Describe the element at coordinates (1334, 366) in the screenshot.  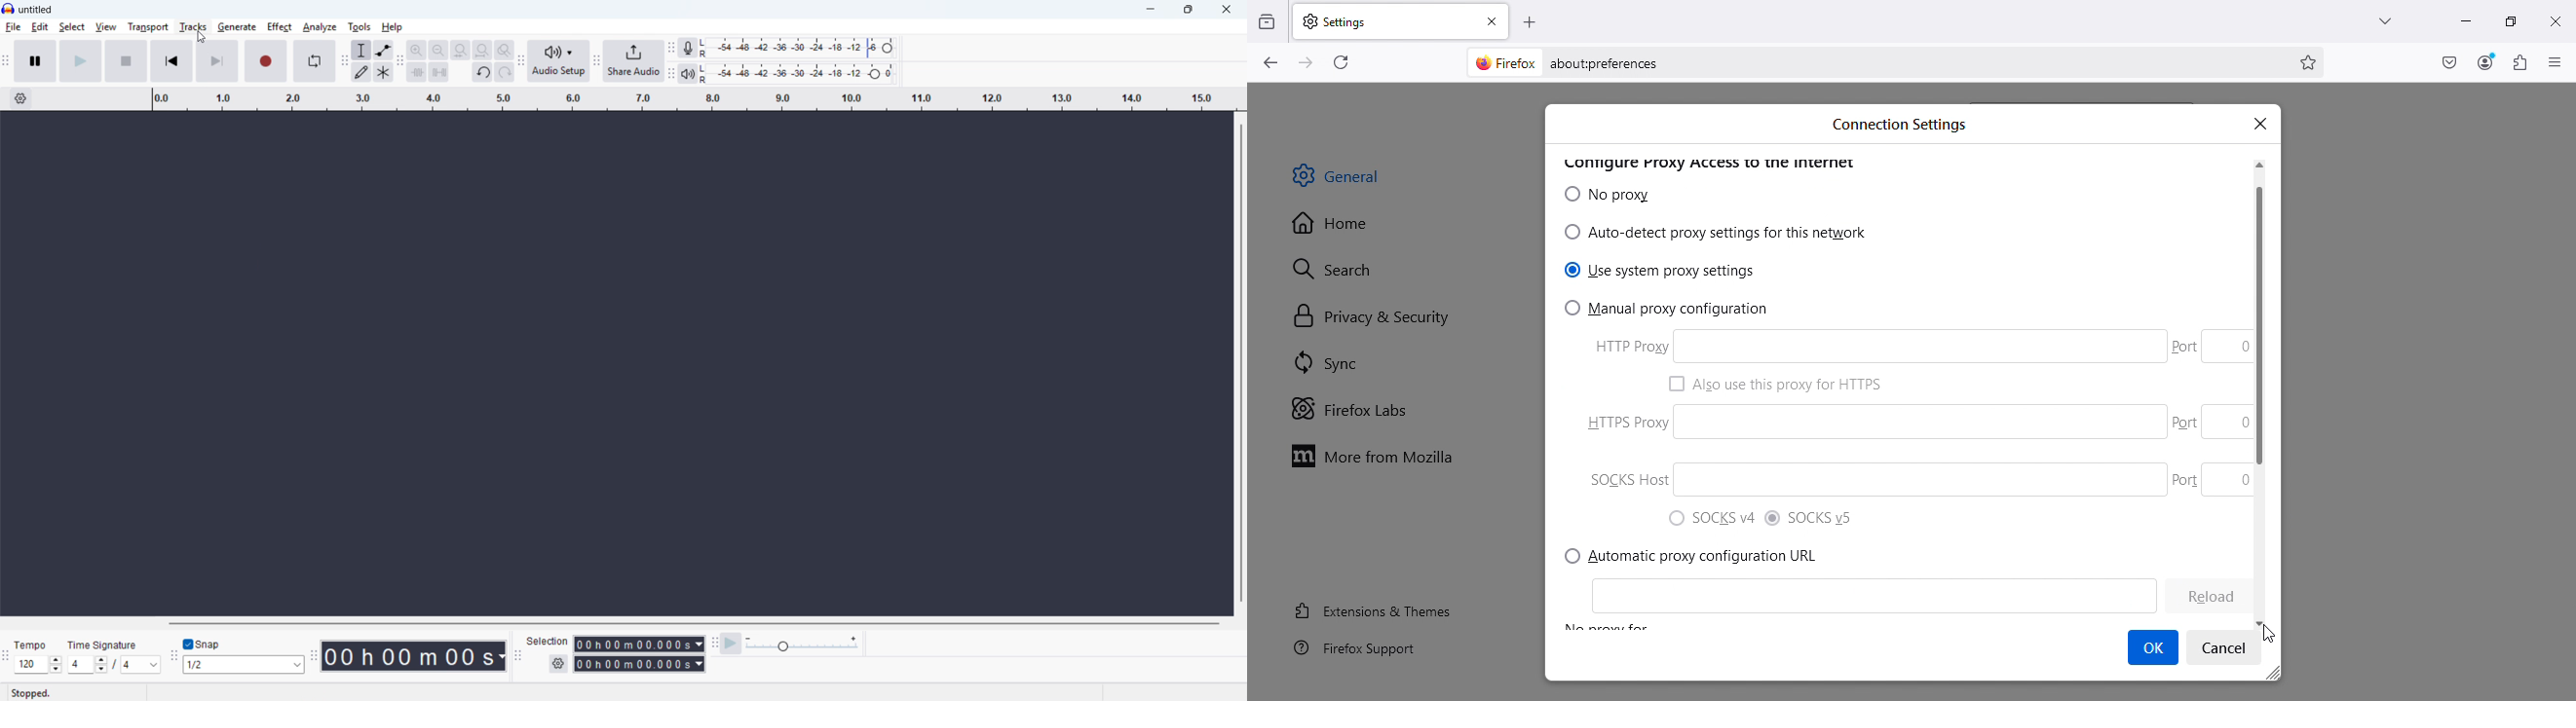
I see `SYnc` at that location.